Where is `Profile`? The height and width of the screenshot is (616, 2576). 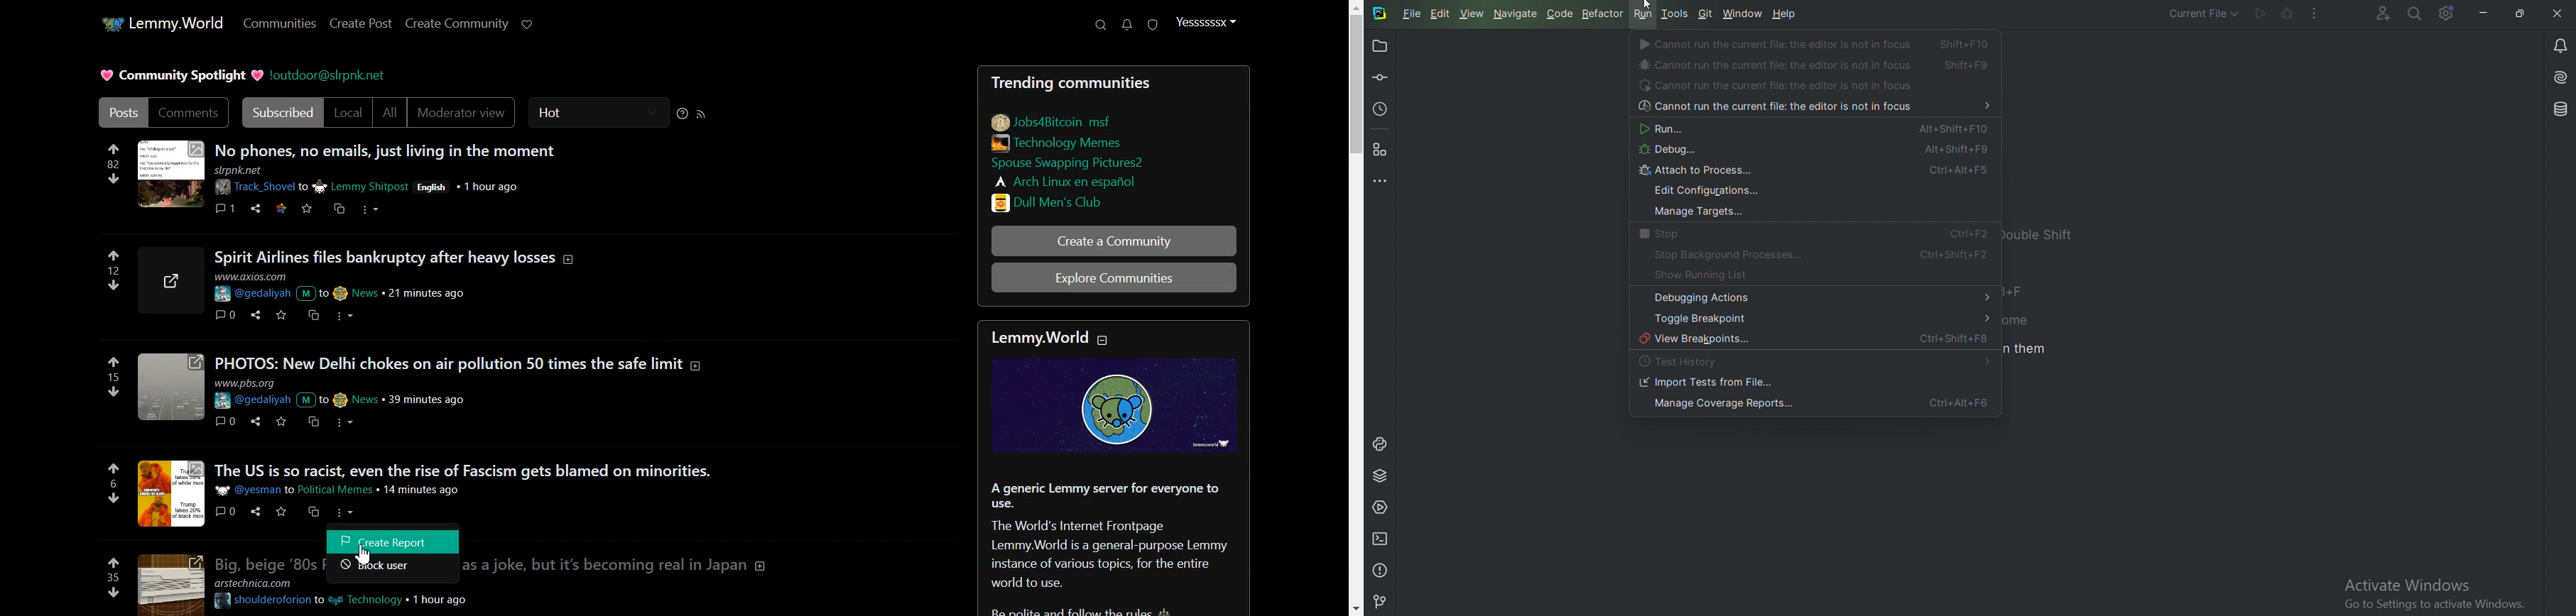
Profile is located at coordinates (1206, 23).